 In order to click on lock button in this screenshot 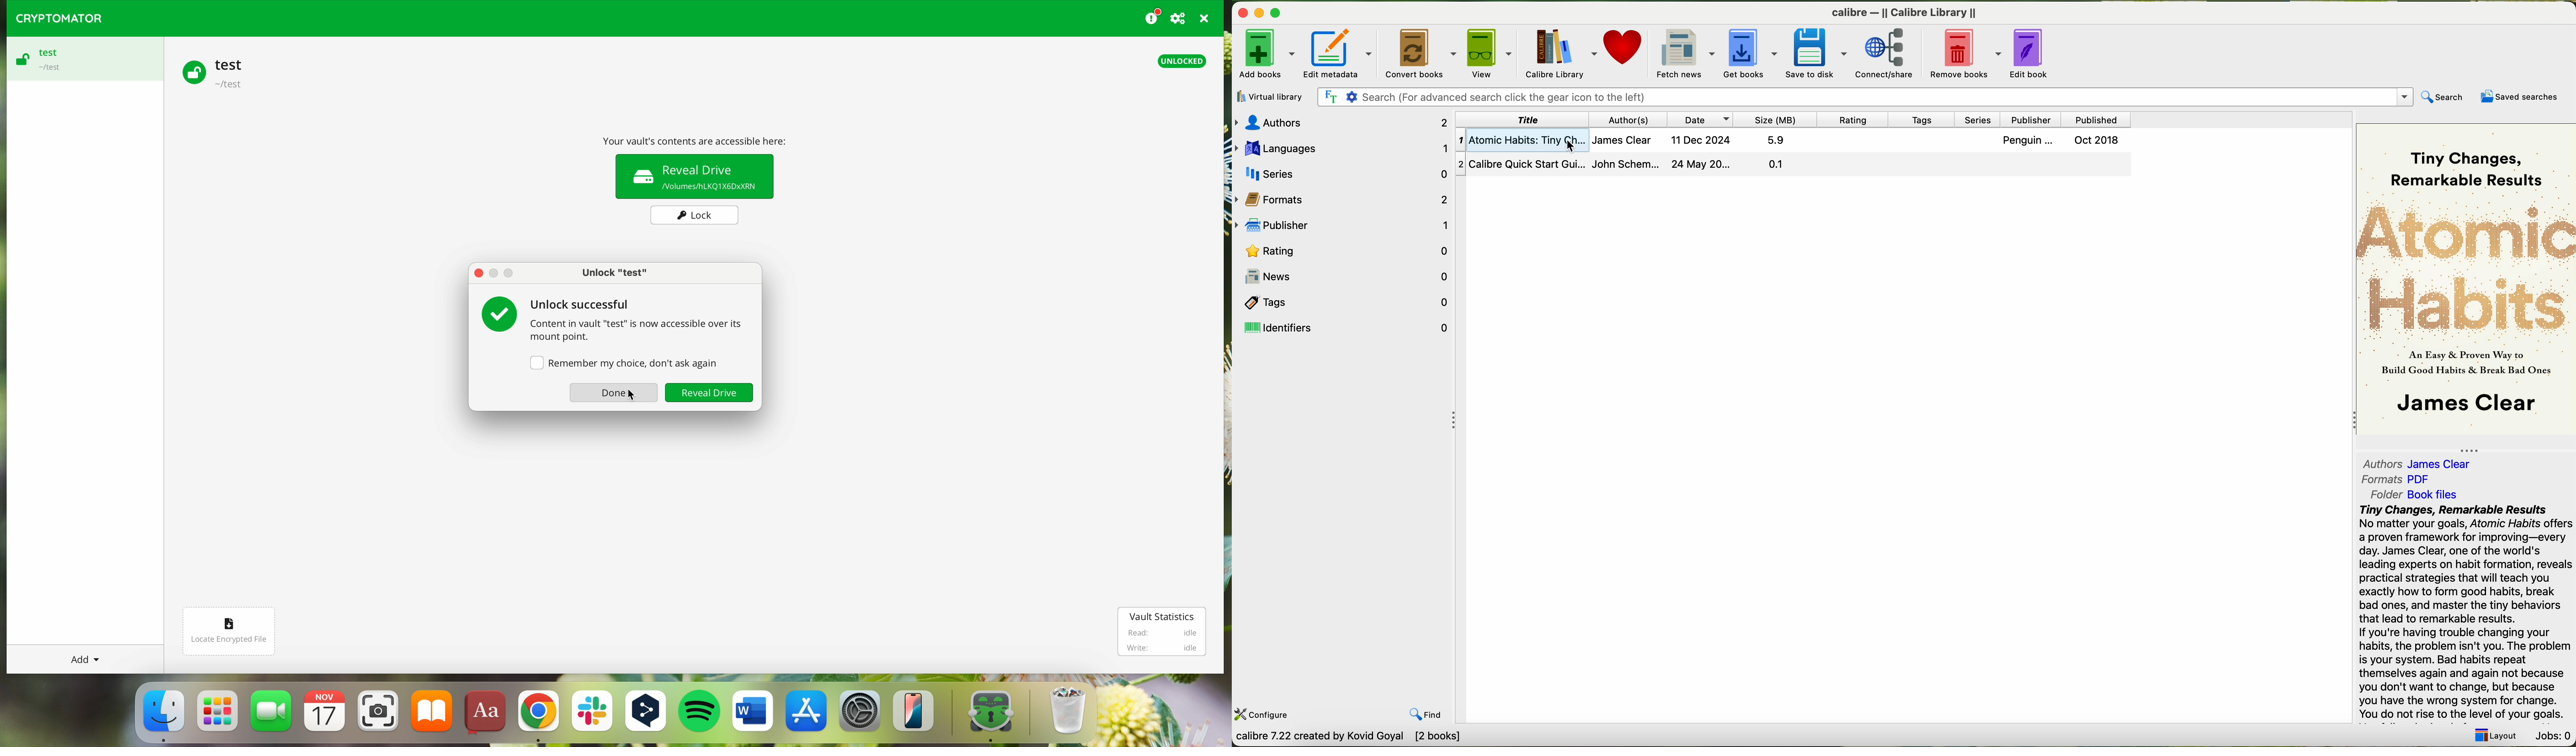, I will do `click(696, 215)`.